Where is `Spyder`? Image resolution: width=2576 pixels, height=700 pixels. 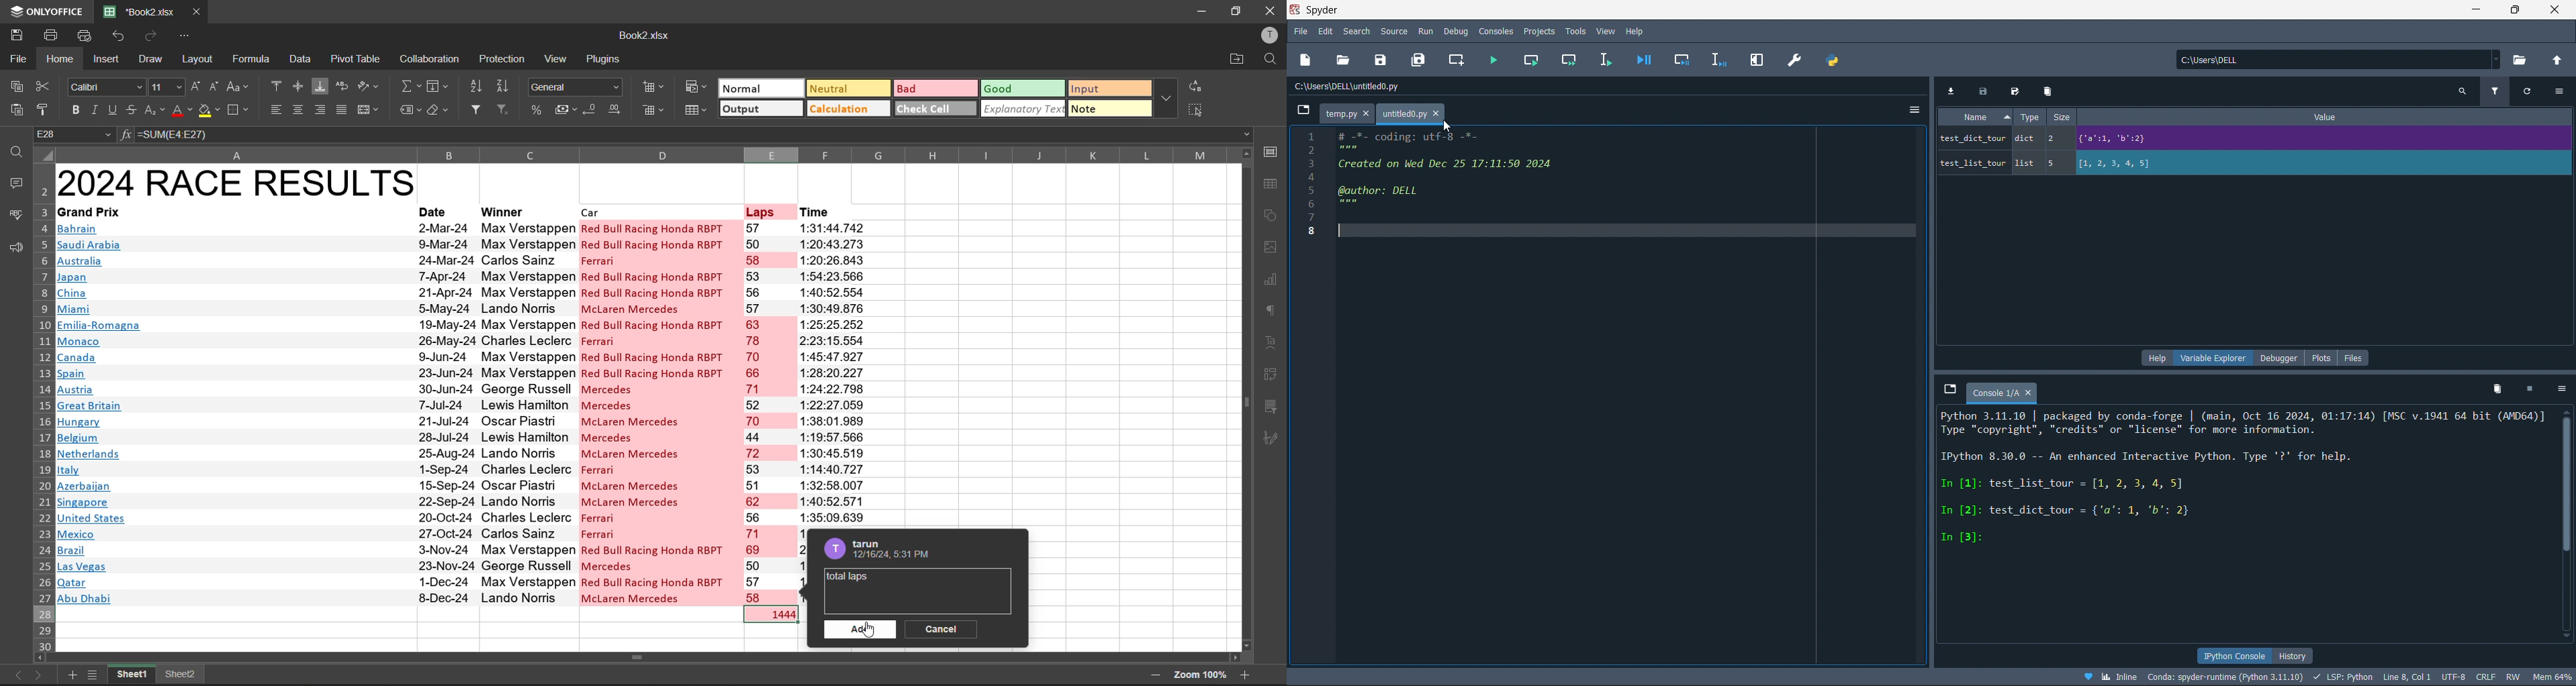 Spyder is located at coordinates (1327, 9).